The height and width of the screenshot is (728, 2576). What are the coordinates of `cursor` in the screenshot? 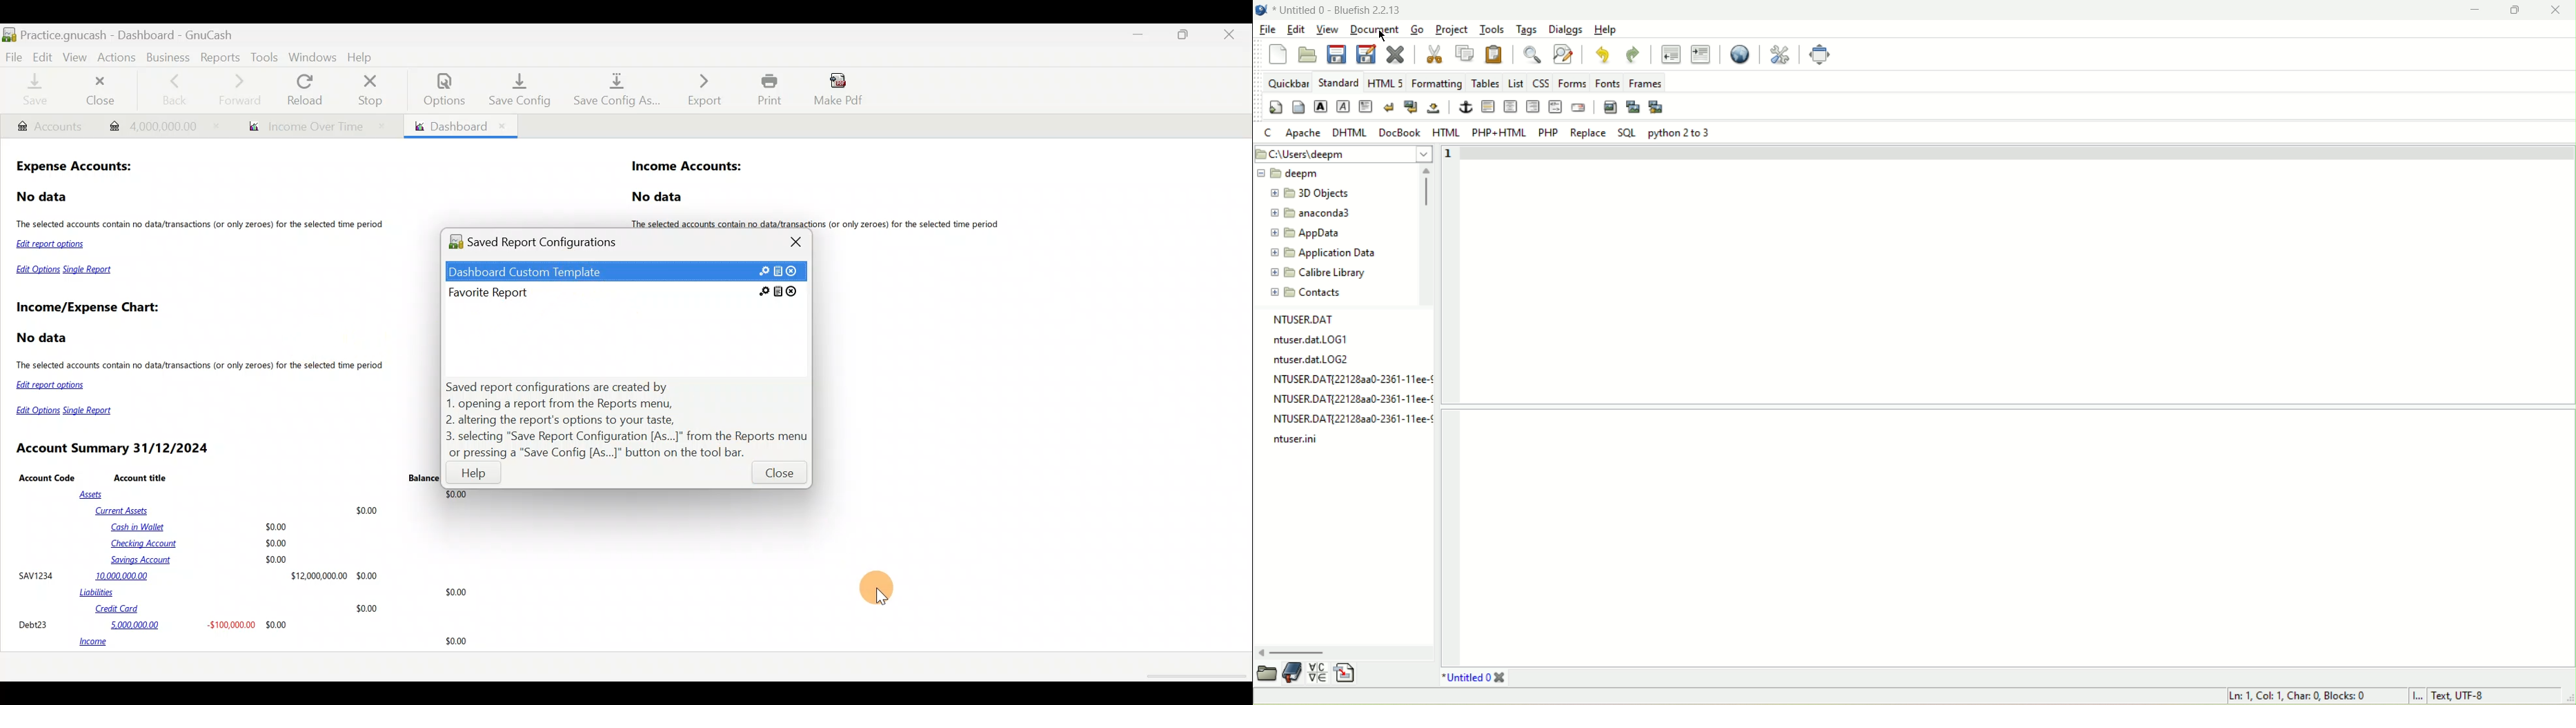 It's located at (1383, 34).